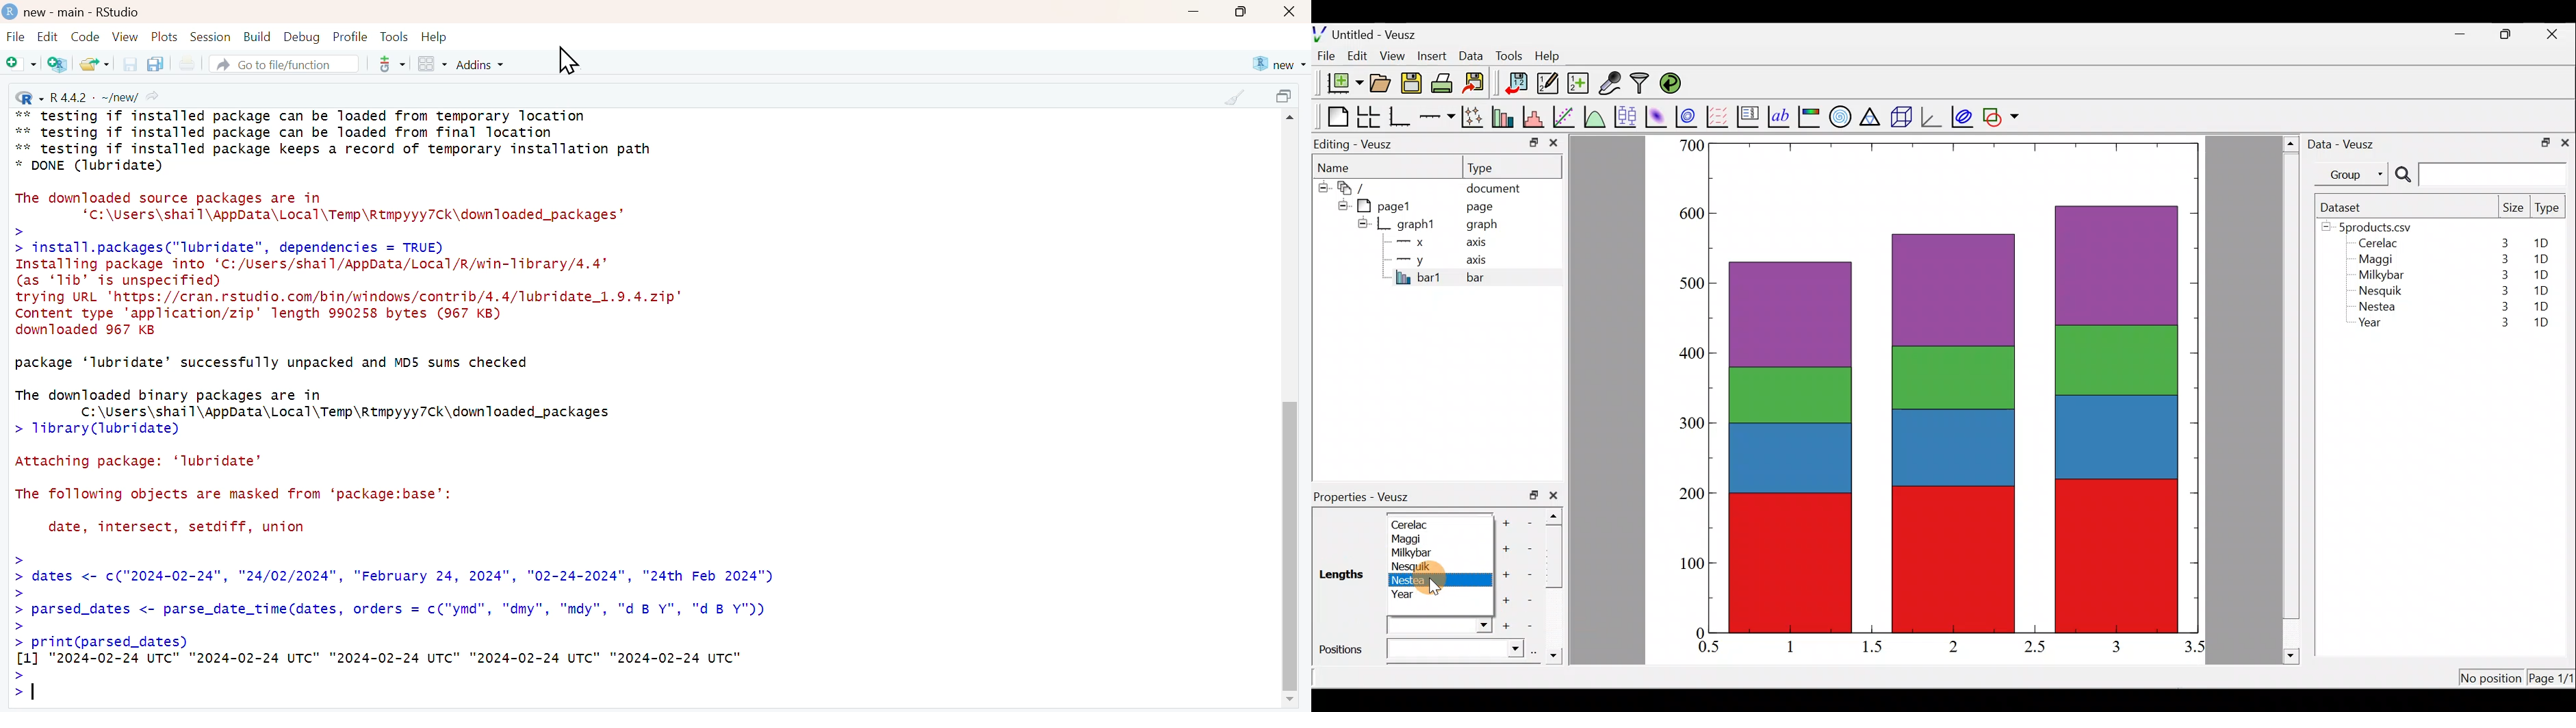 The height and width of the screenshot is (728, 2576). Describe the element at coordinates (186, 64) in the screenshot. I see `print` at that location.